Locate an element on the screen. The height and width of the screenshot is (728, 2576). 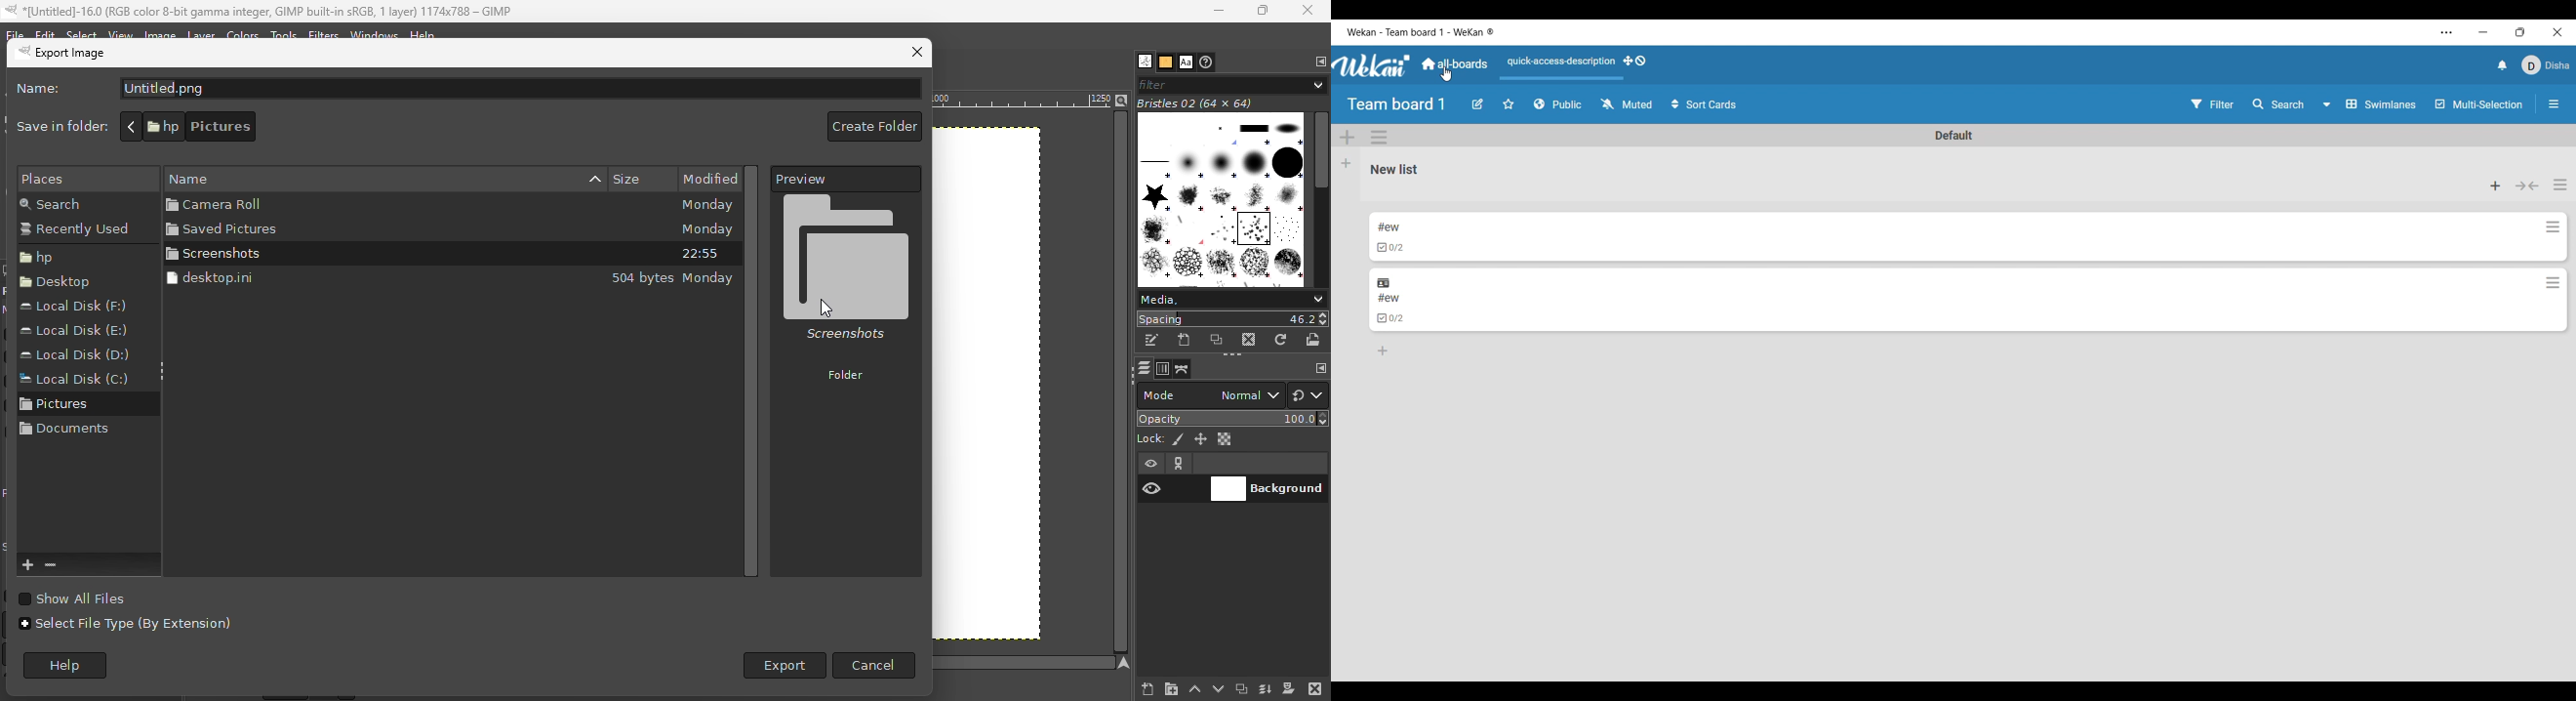
Show desktop drag handles is located at coordinates (1635, 60).